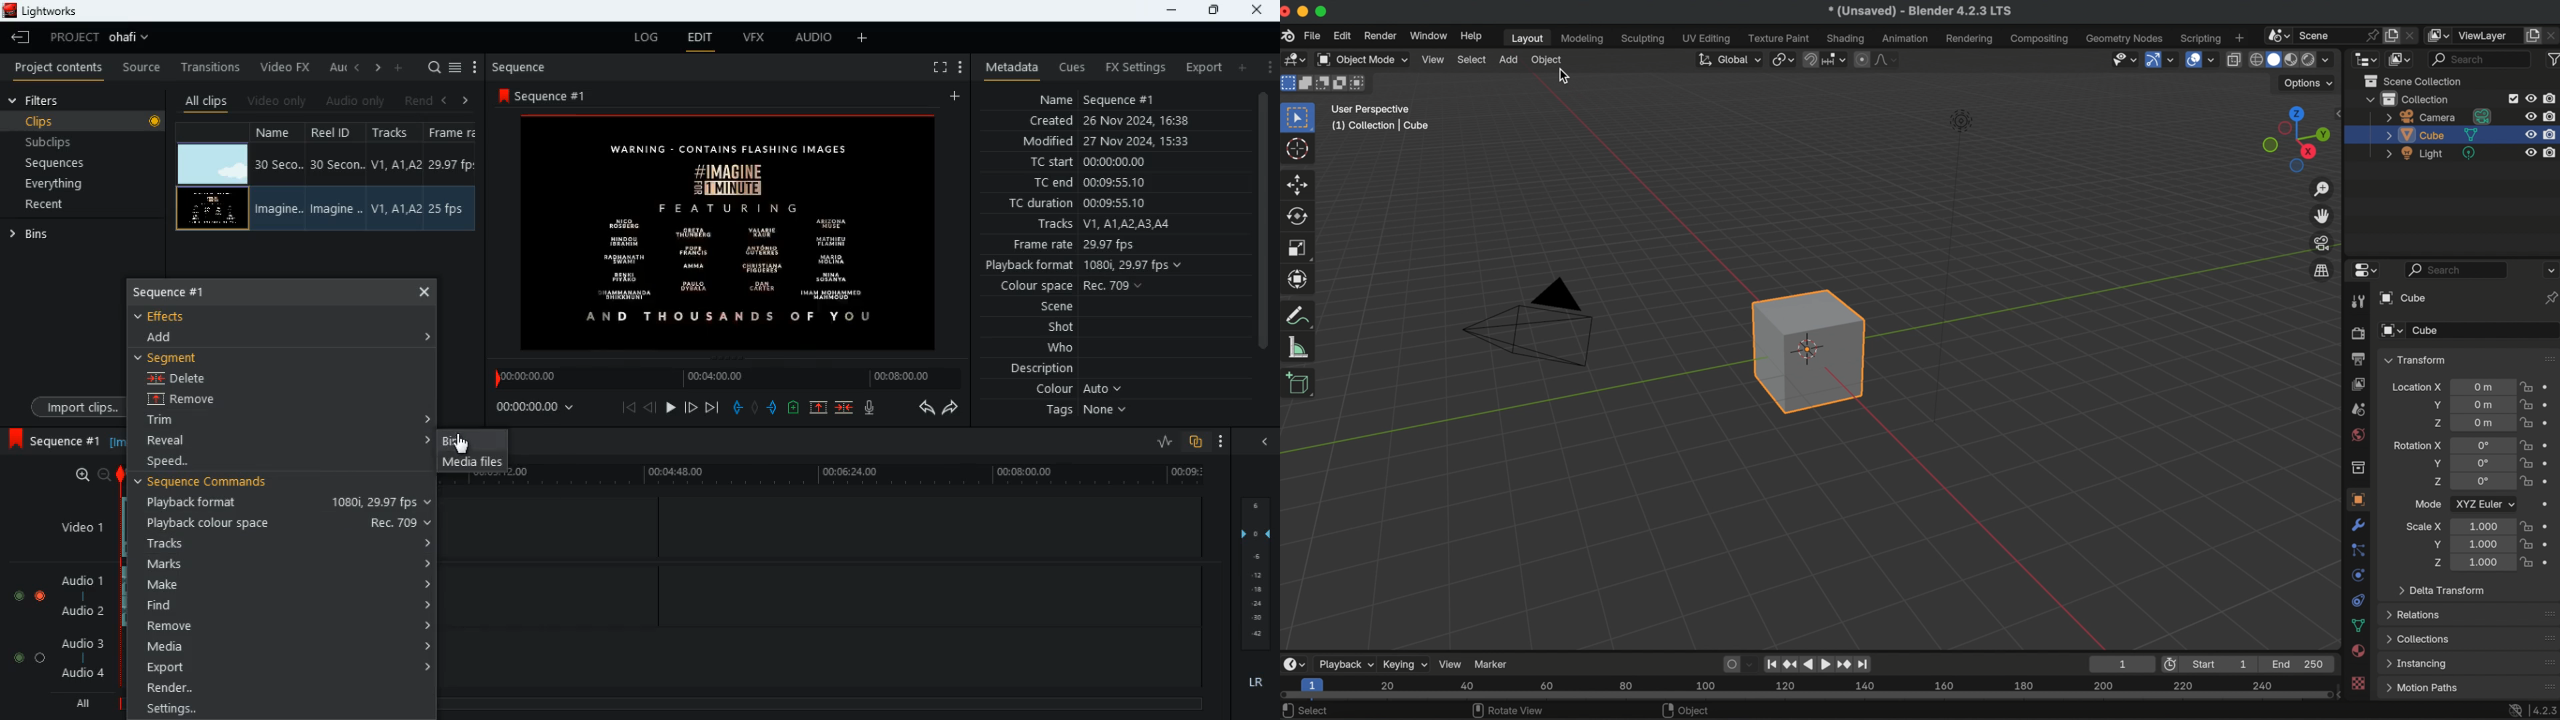 The height and width of the screenshot is (728, 2576). I want to click on toggle pin ID, so click(2551, 298).